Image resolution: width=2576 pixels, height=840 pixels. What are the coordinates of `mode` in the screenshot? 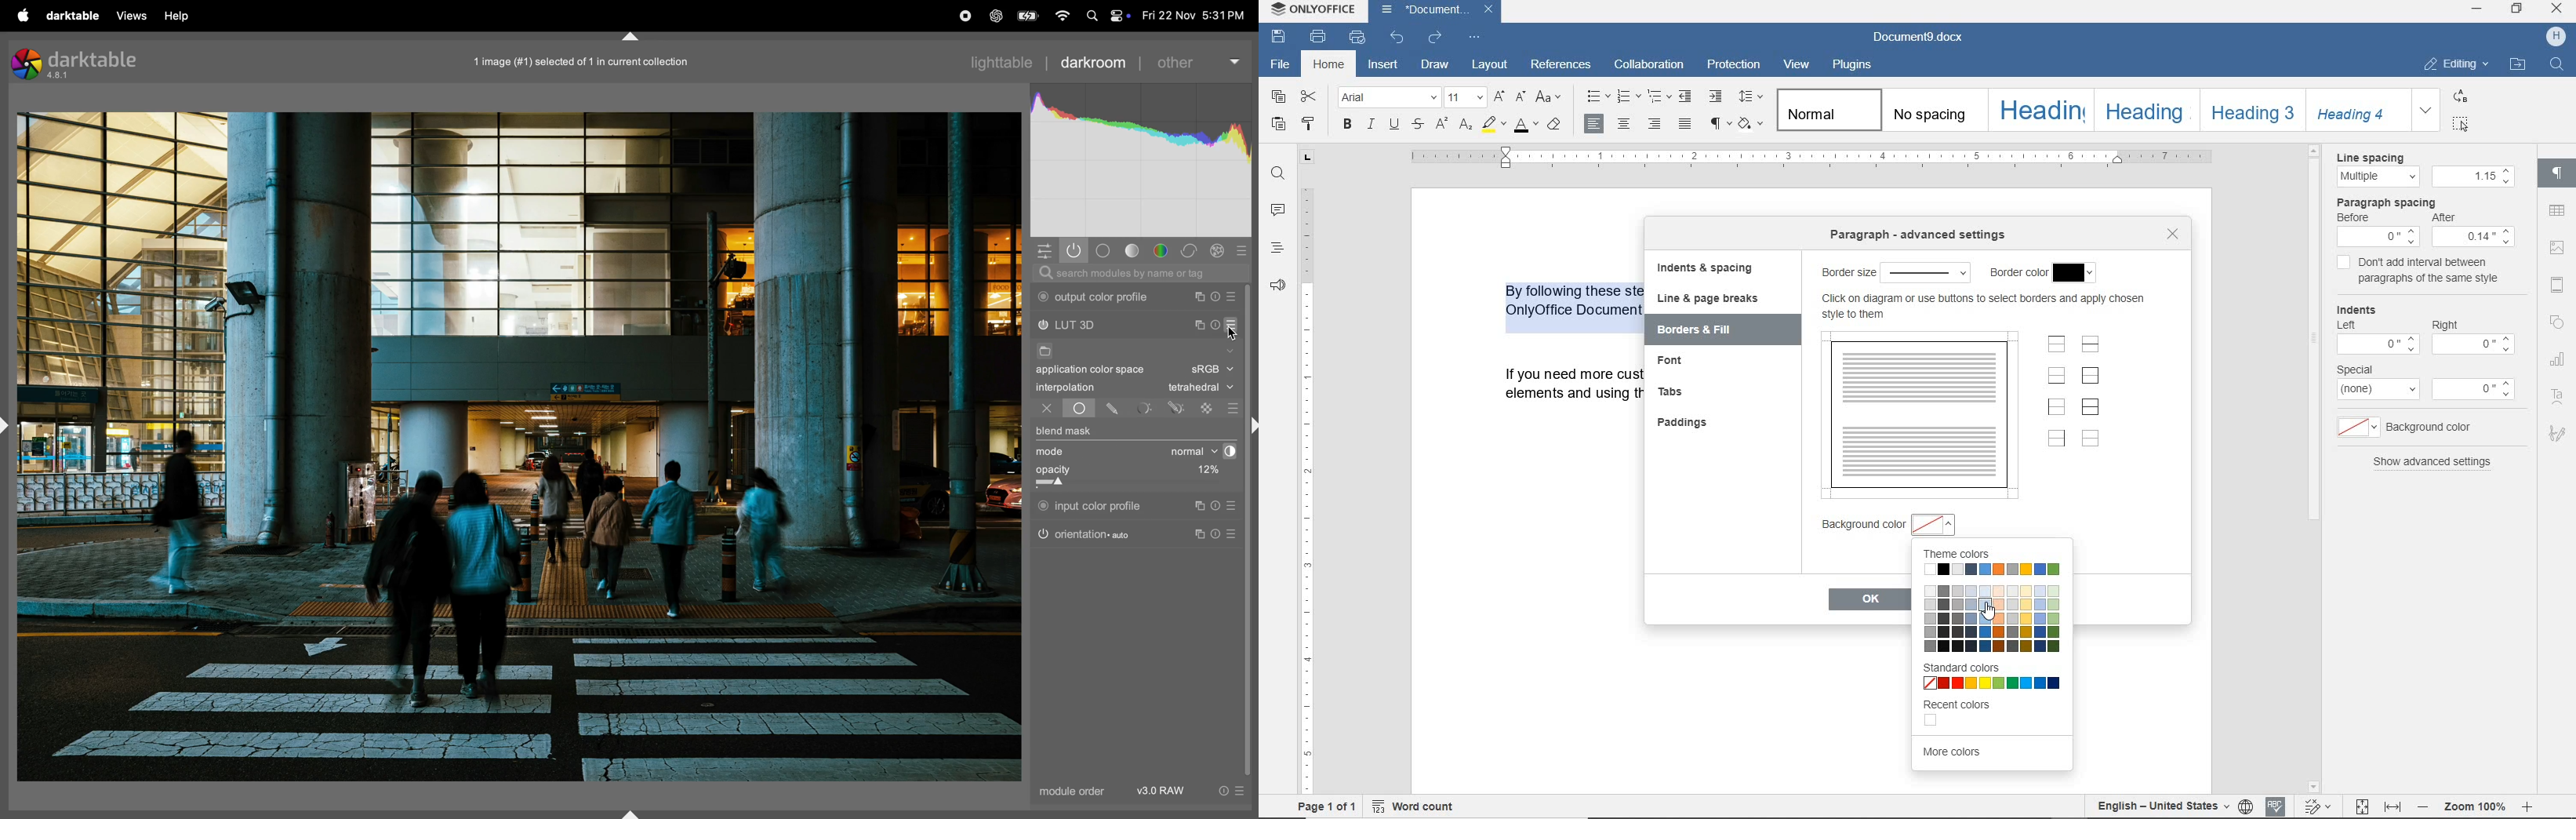 It's located at (1054, 452).